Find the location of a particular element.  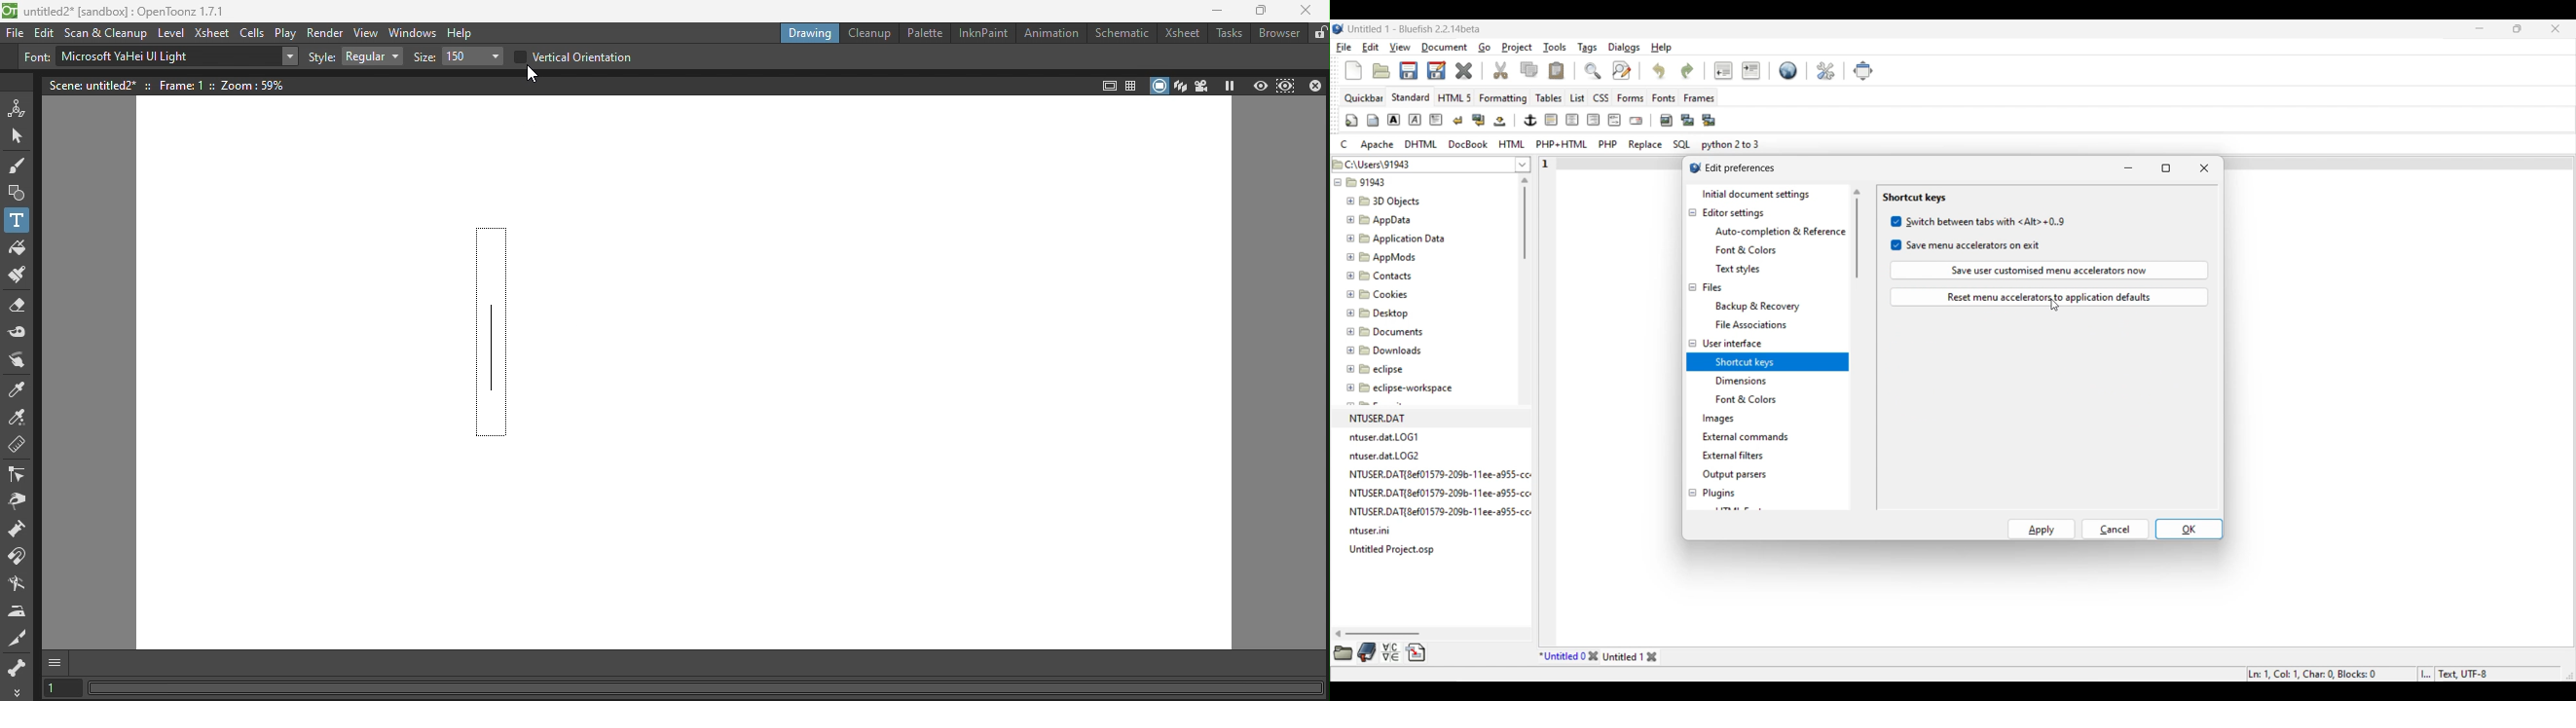

AppMods is located at coordinates (1380, 255).